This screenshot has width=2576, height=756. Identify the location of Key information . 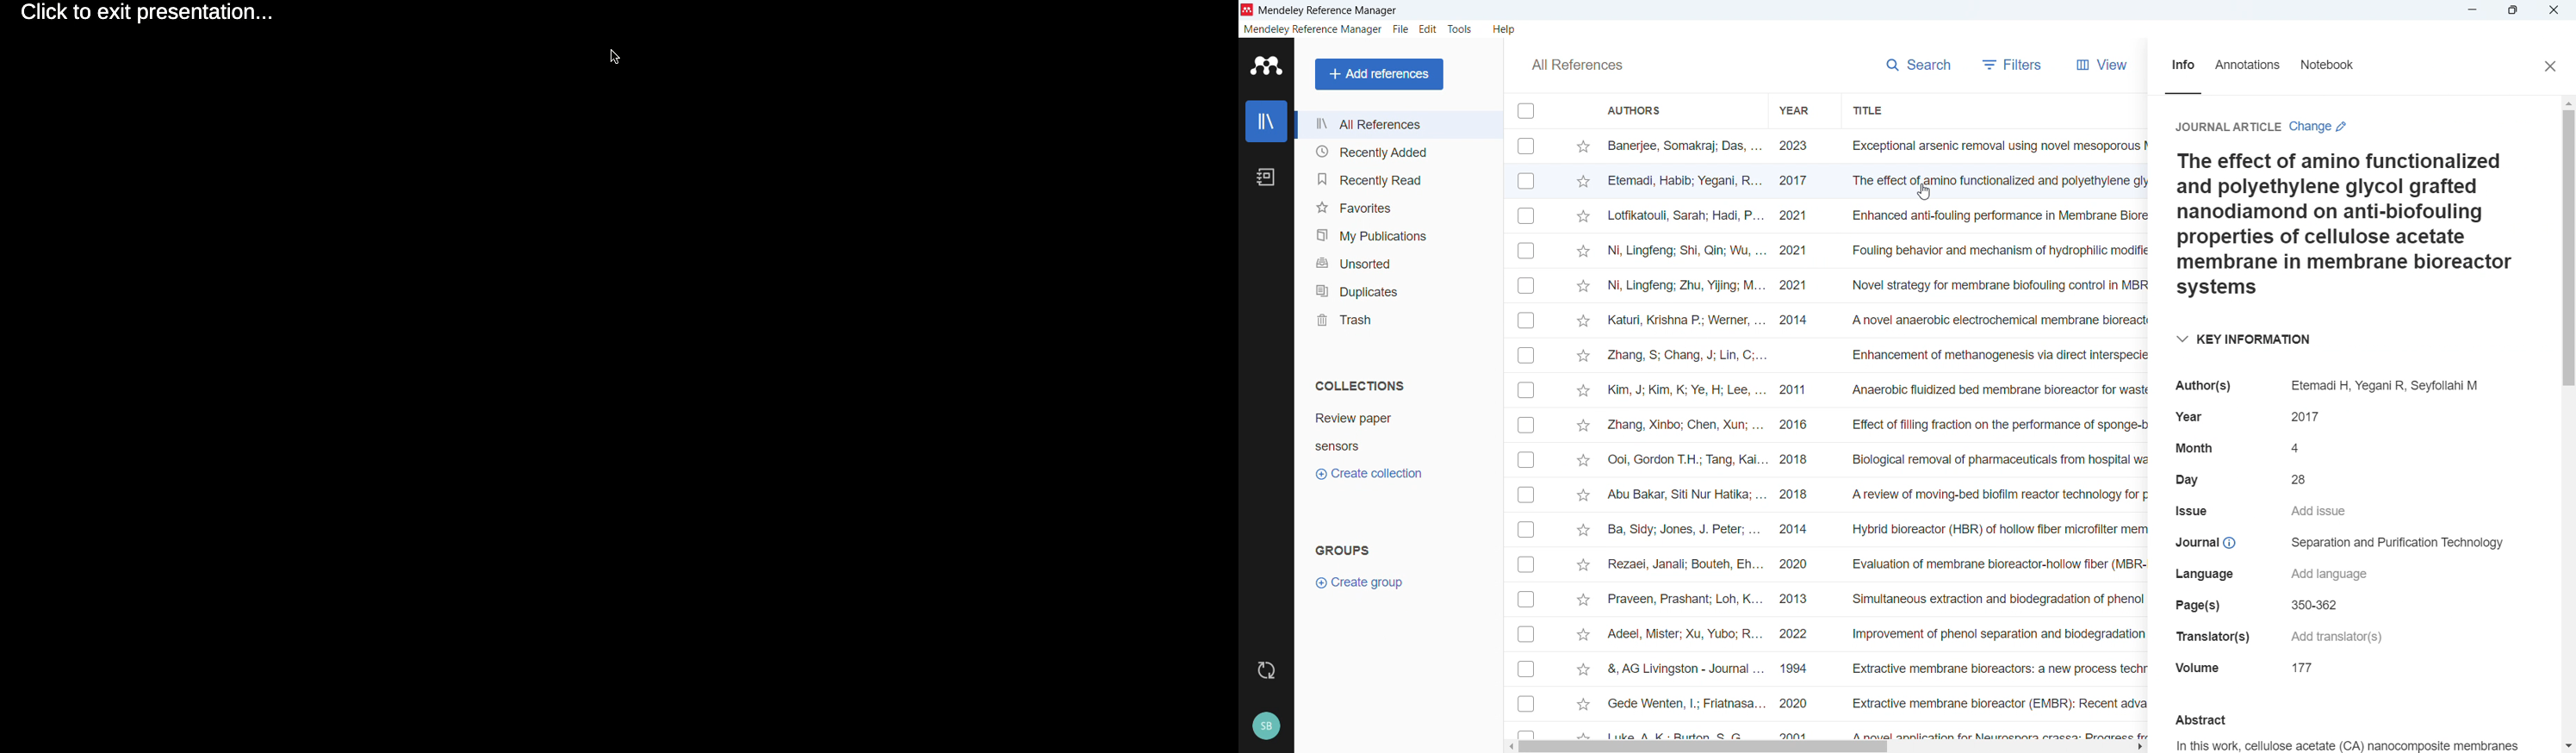
(2246, 339).